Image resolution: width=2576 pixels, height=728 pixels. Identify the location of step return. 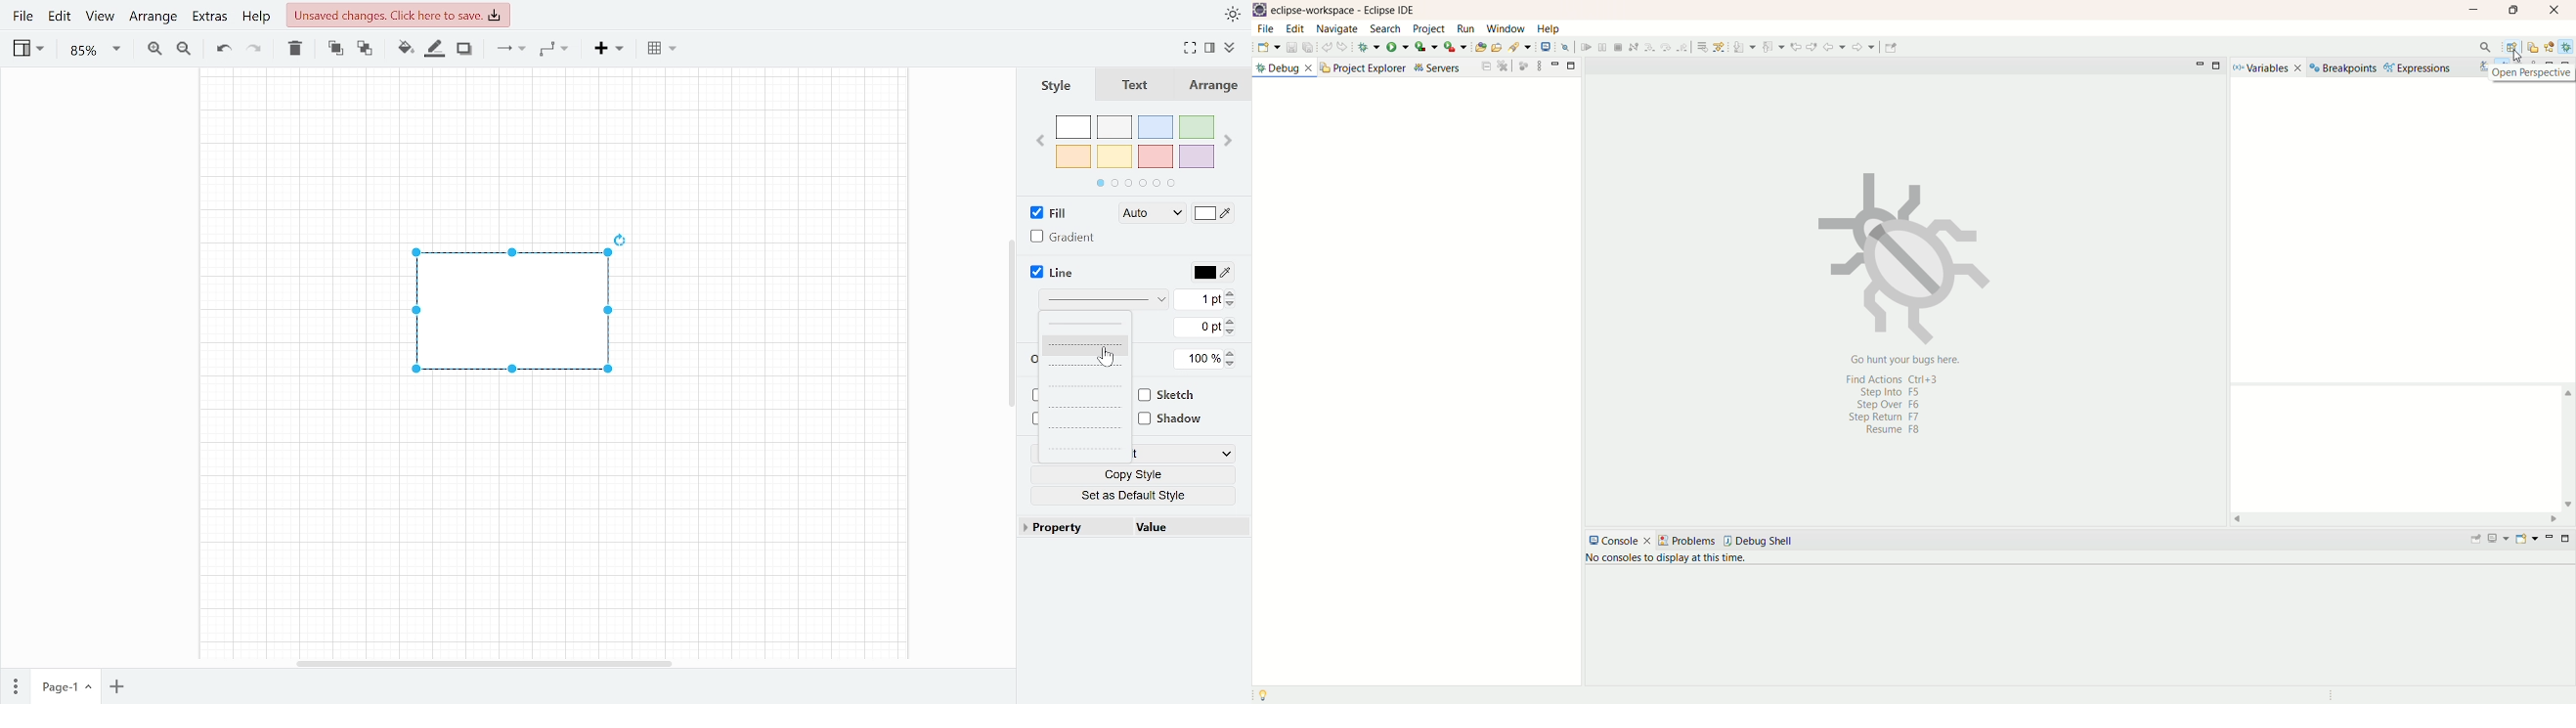
(1783, 47).